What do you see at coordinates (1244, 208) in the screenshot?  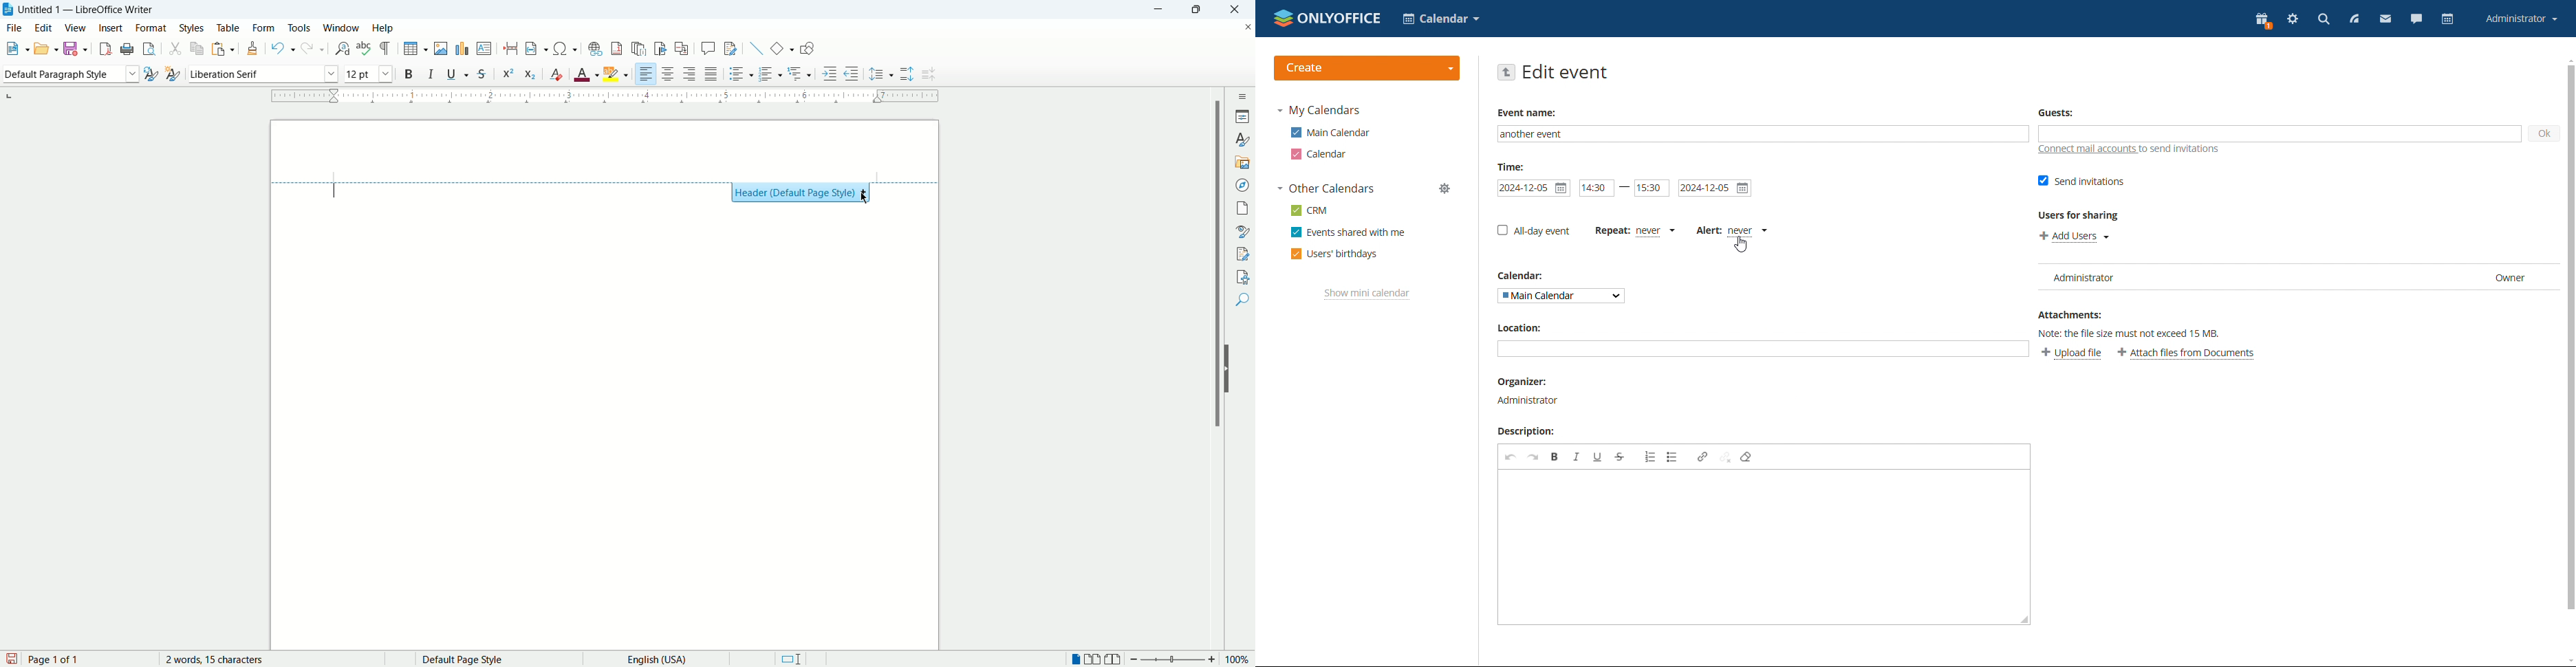 I see `pages` at bounding box center [1244, 208].